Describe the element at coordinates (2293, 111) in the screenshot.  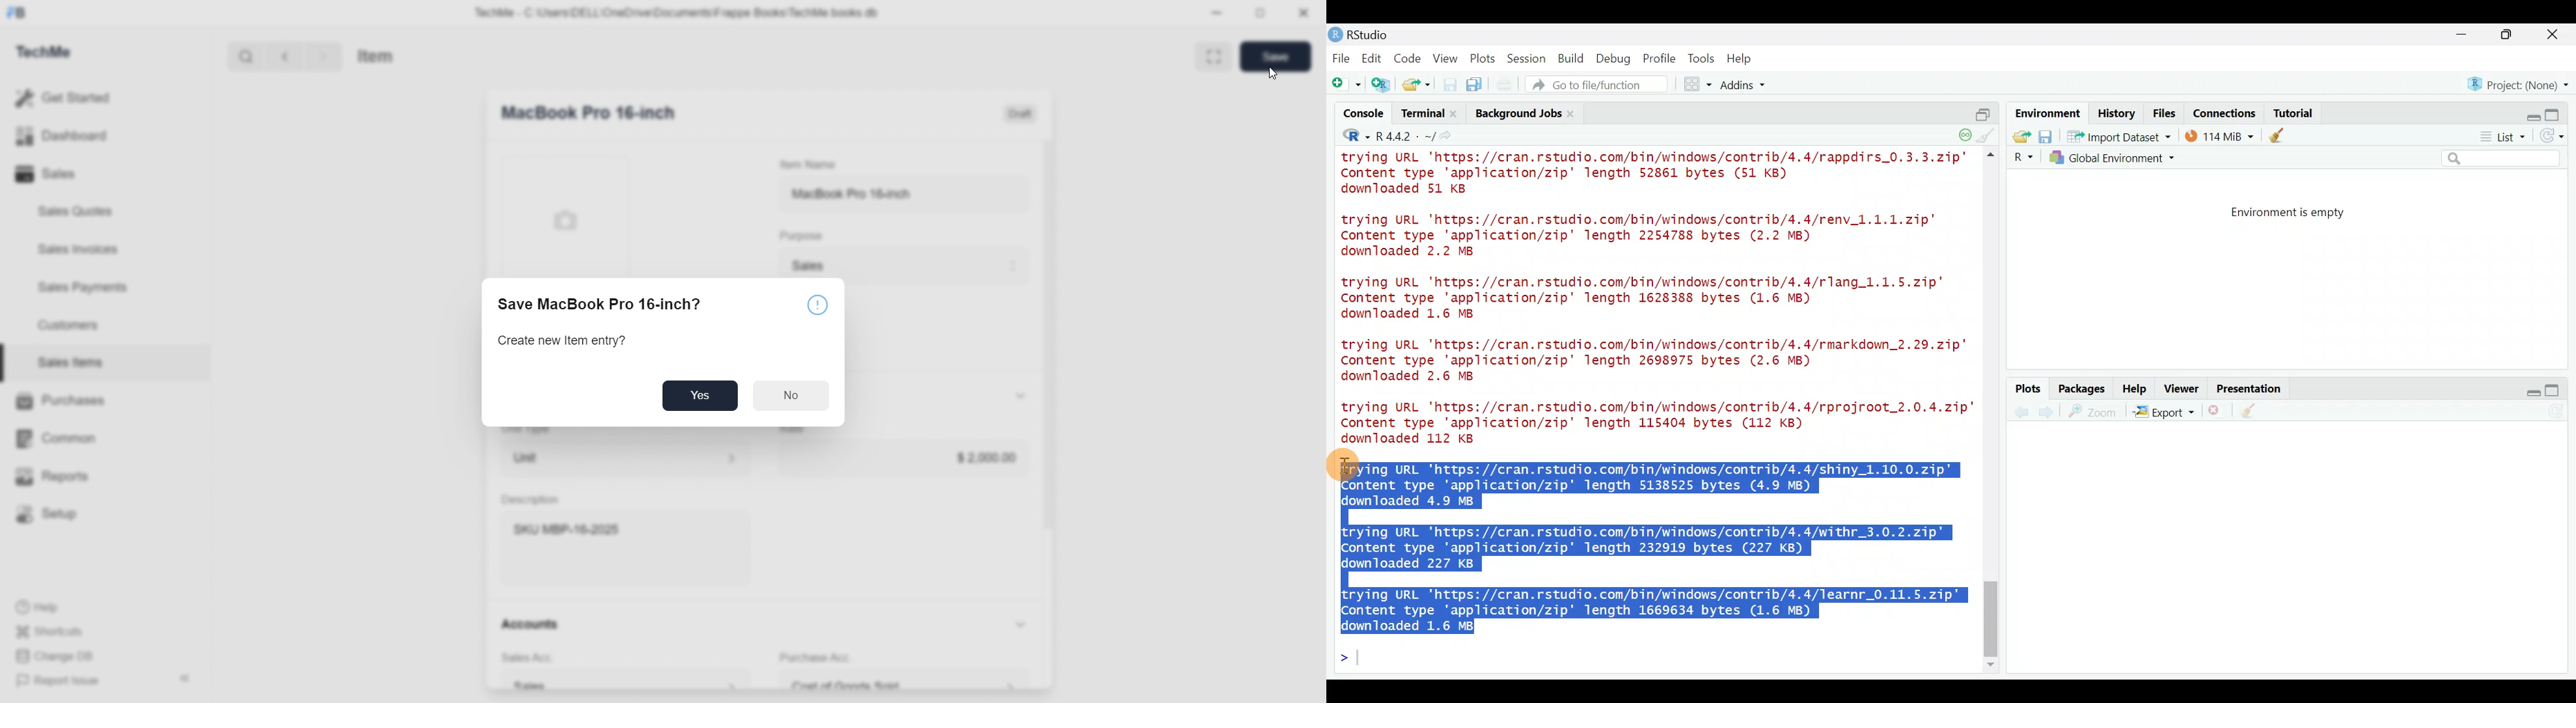
I see `Tutorial` at that location.